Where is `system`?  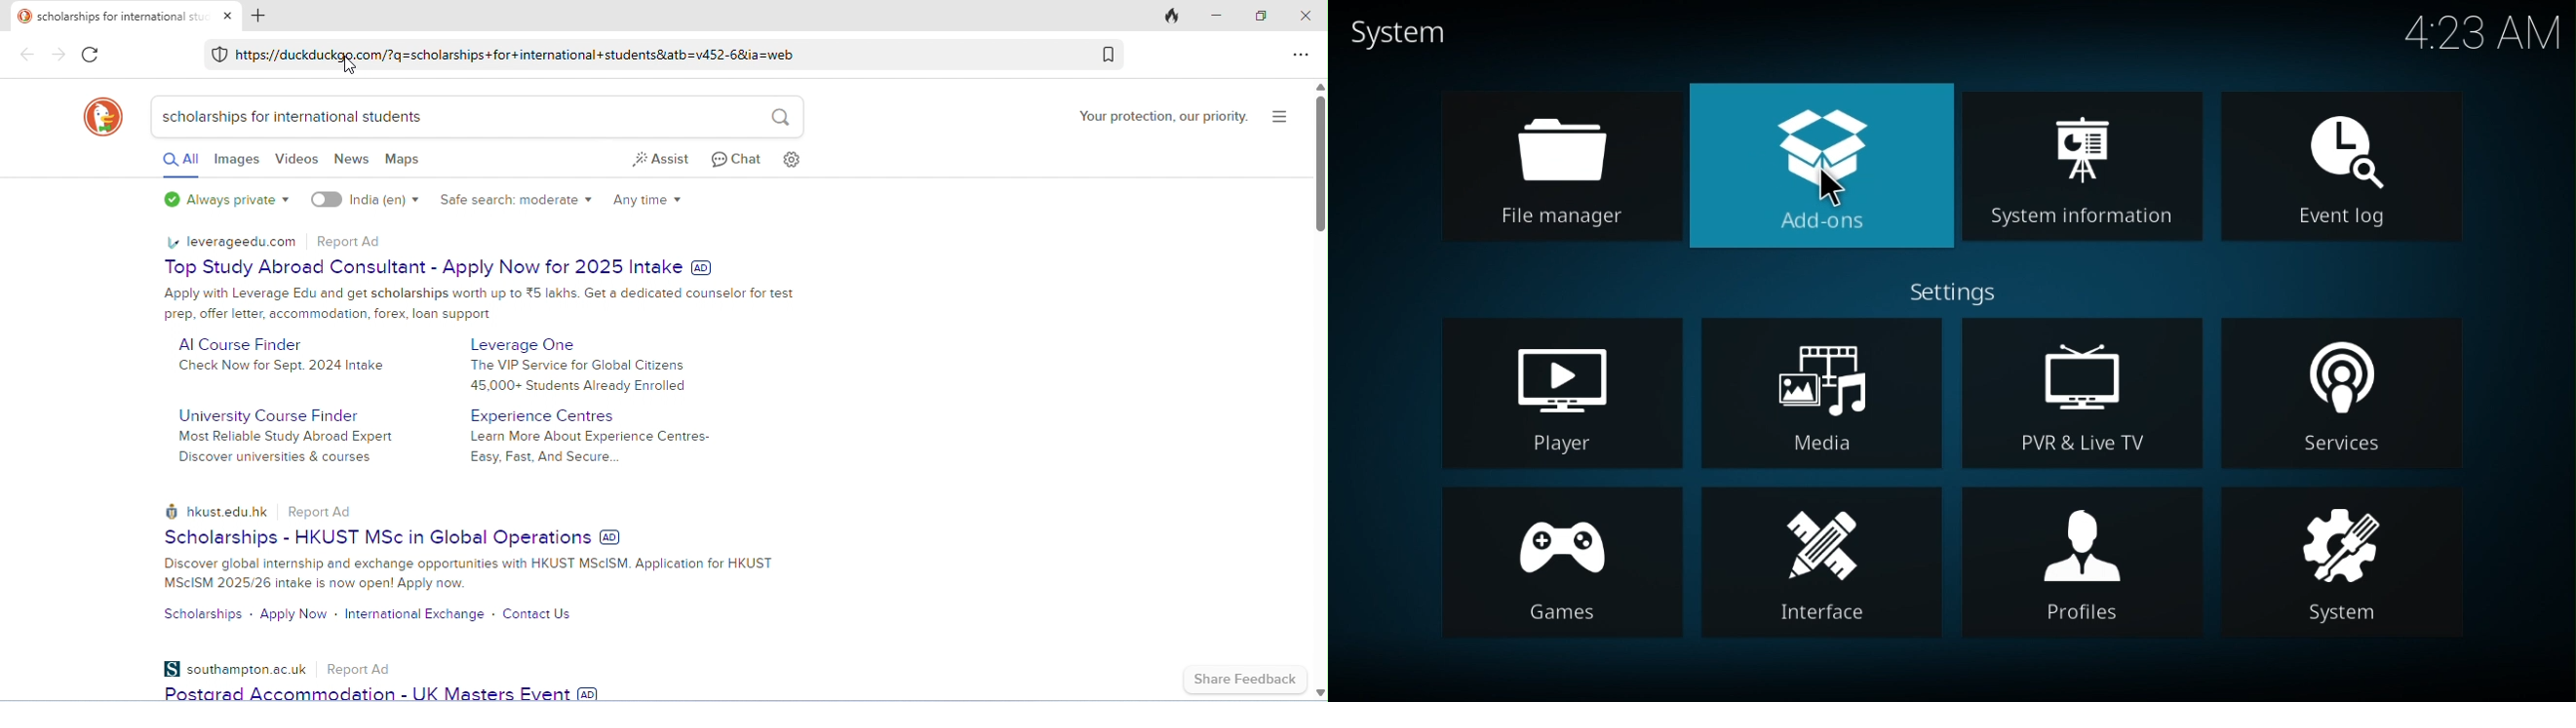 system is located at coordinates (1392, 26).